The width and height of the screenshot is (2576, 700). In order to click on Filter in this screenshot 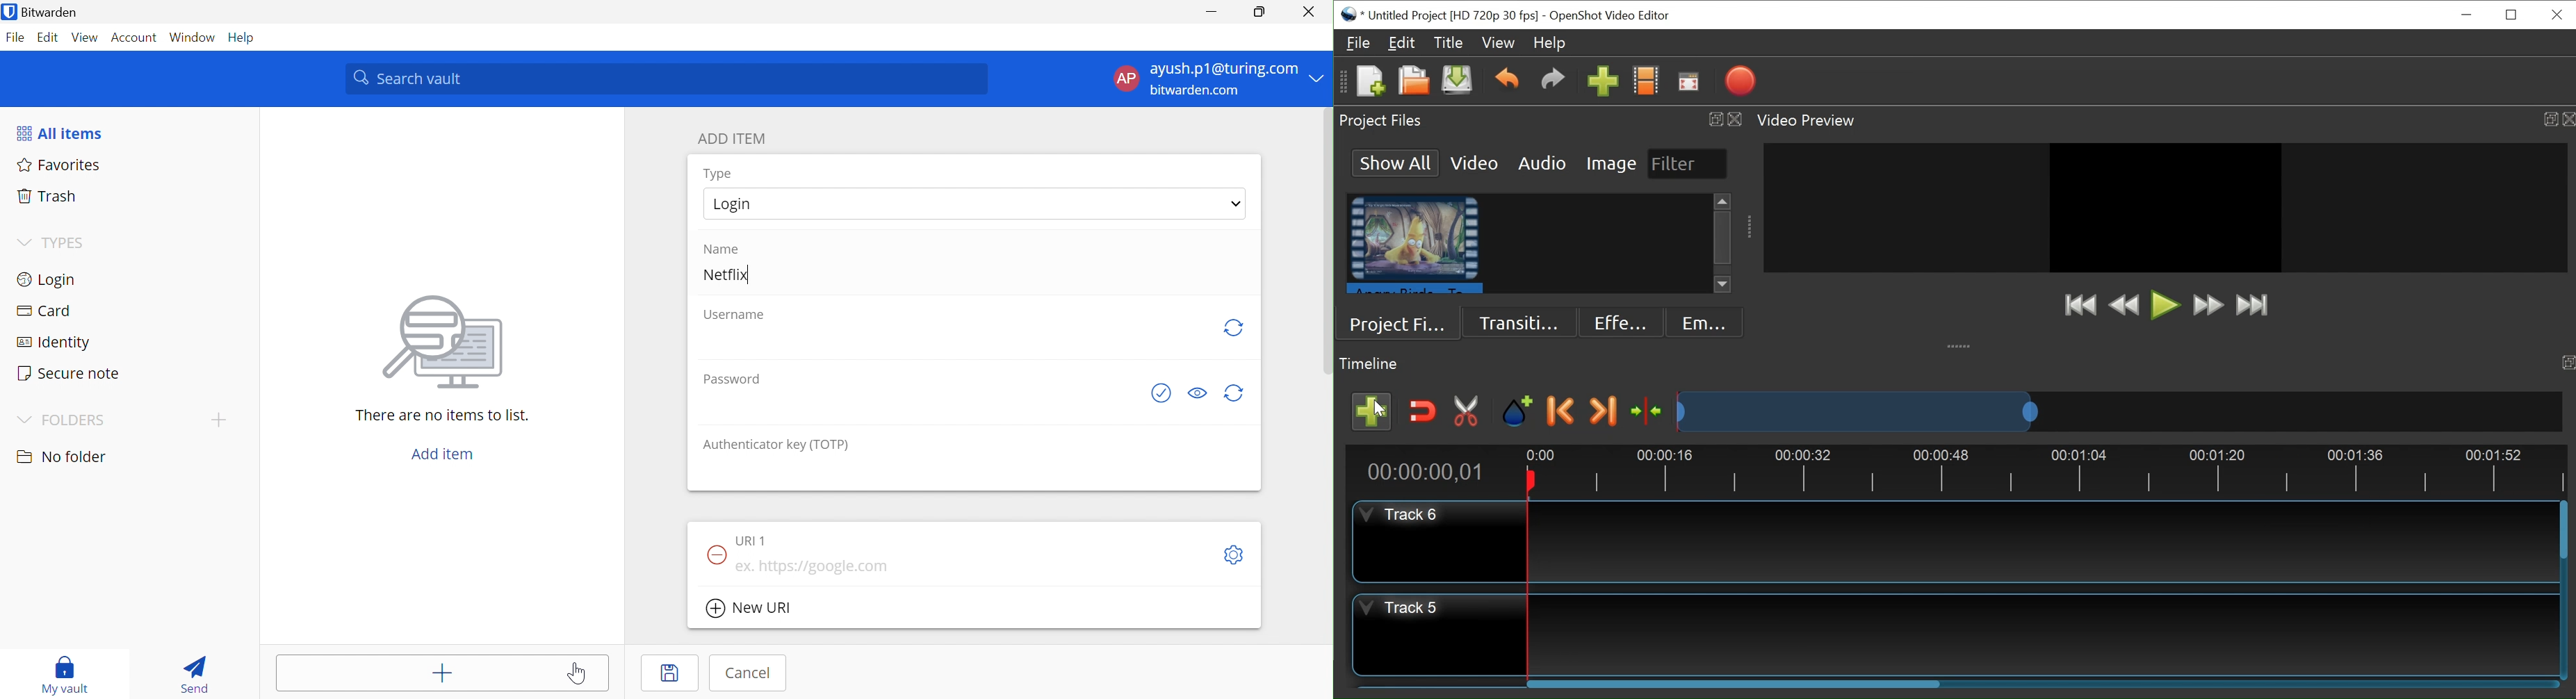, I will do `click(1688, 164)`.